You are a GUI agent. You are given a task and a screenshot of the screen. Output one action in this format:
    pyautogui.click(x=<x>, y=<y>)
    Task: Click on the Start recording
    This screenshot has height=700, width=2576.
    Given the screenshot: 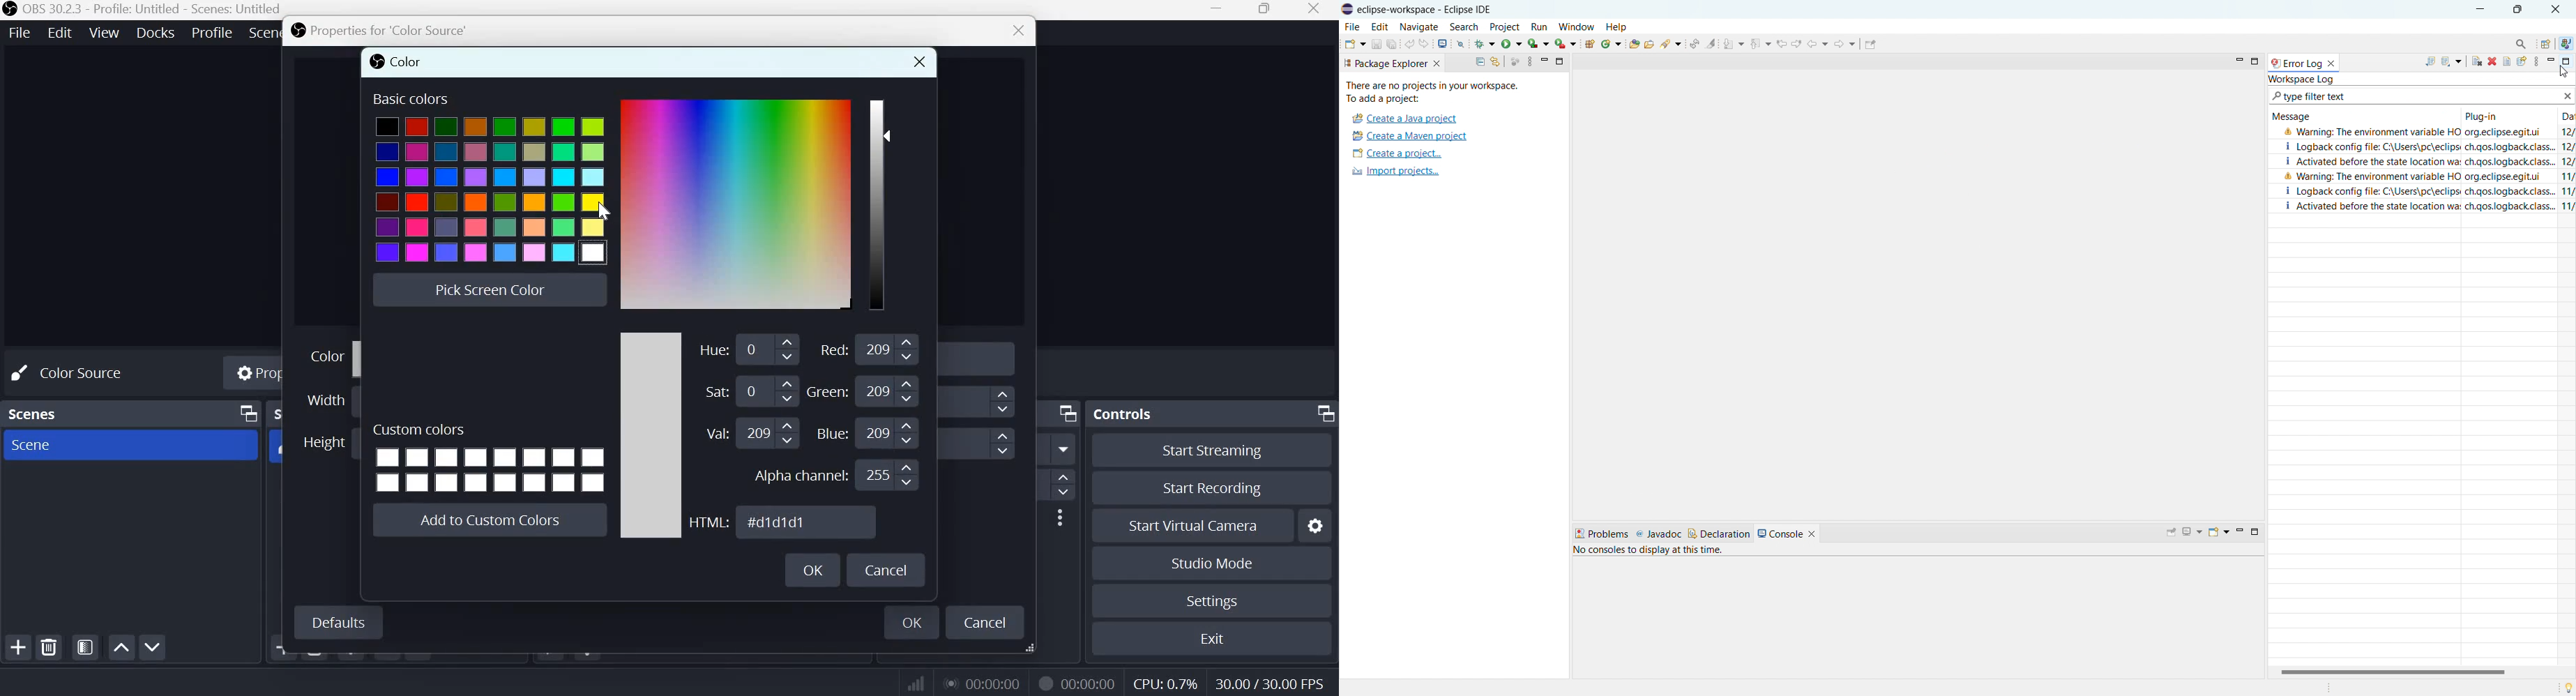 What is the action you would take?
    pyautogui.click(x=1220, y=489)
    